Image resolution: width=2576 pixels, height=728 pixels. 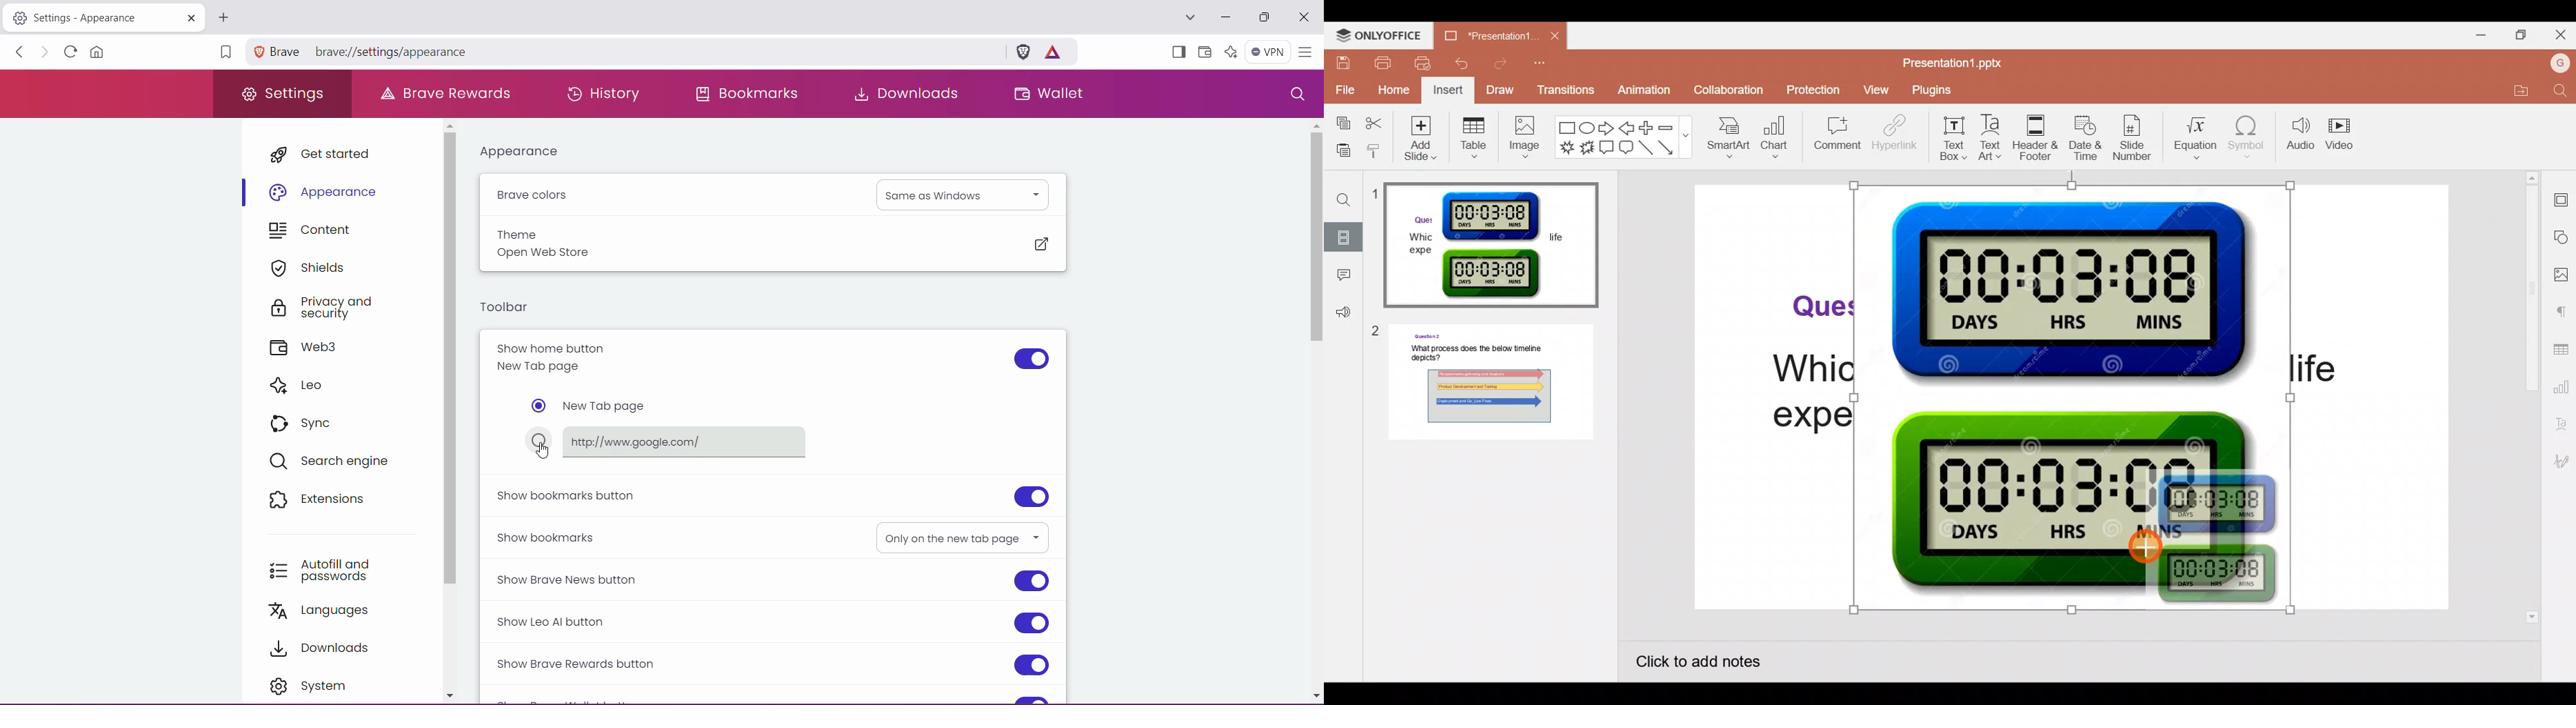 What do you see at coordinates (1649, 128) in the screenshot?
I see `Plus` at bounding box center [1649, 128].